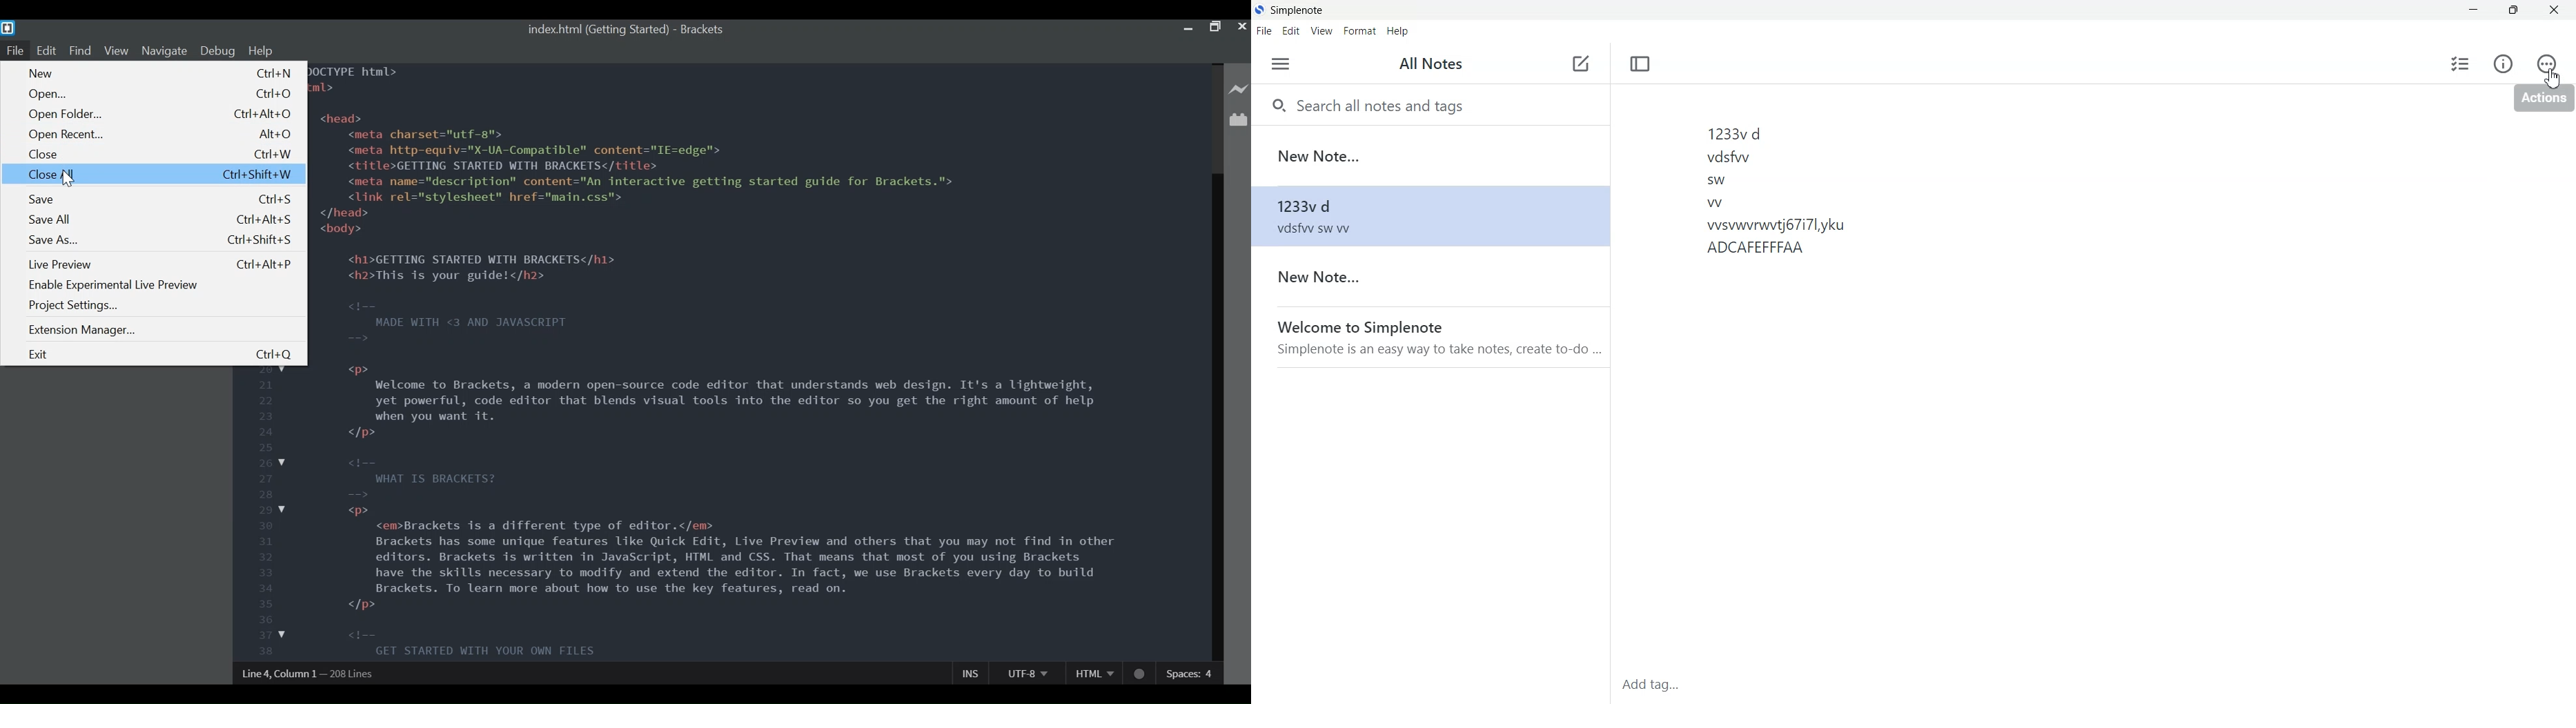 The height and width of the screenshot is (728, 2576). Describe the element at coordinates (158, 200) in the screenshot. I see `Save` at that location.